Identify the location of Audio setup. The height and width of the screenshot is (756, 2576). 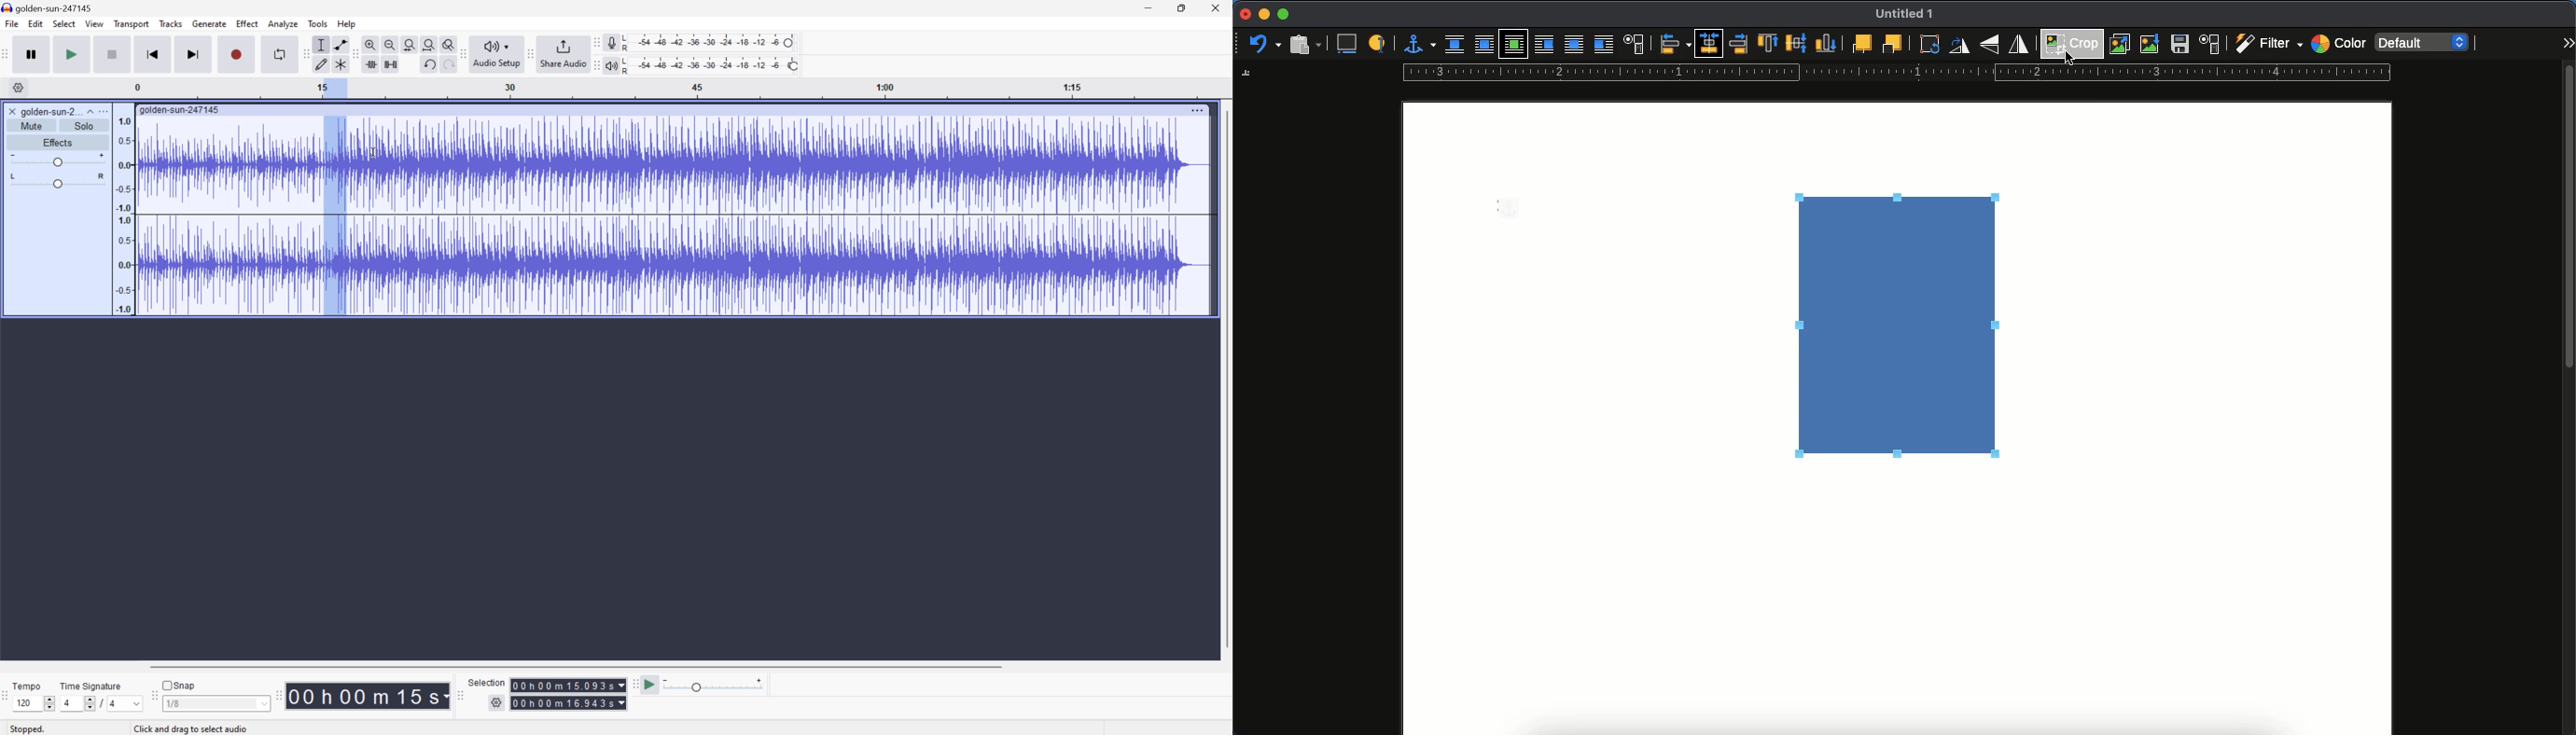
(498, 53).